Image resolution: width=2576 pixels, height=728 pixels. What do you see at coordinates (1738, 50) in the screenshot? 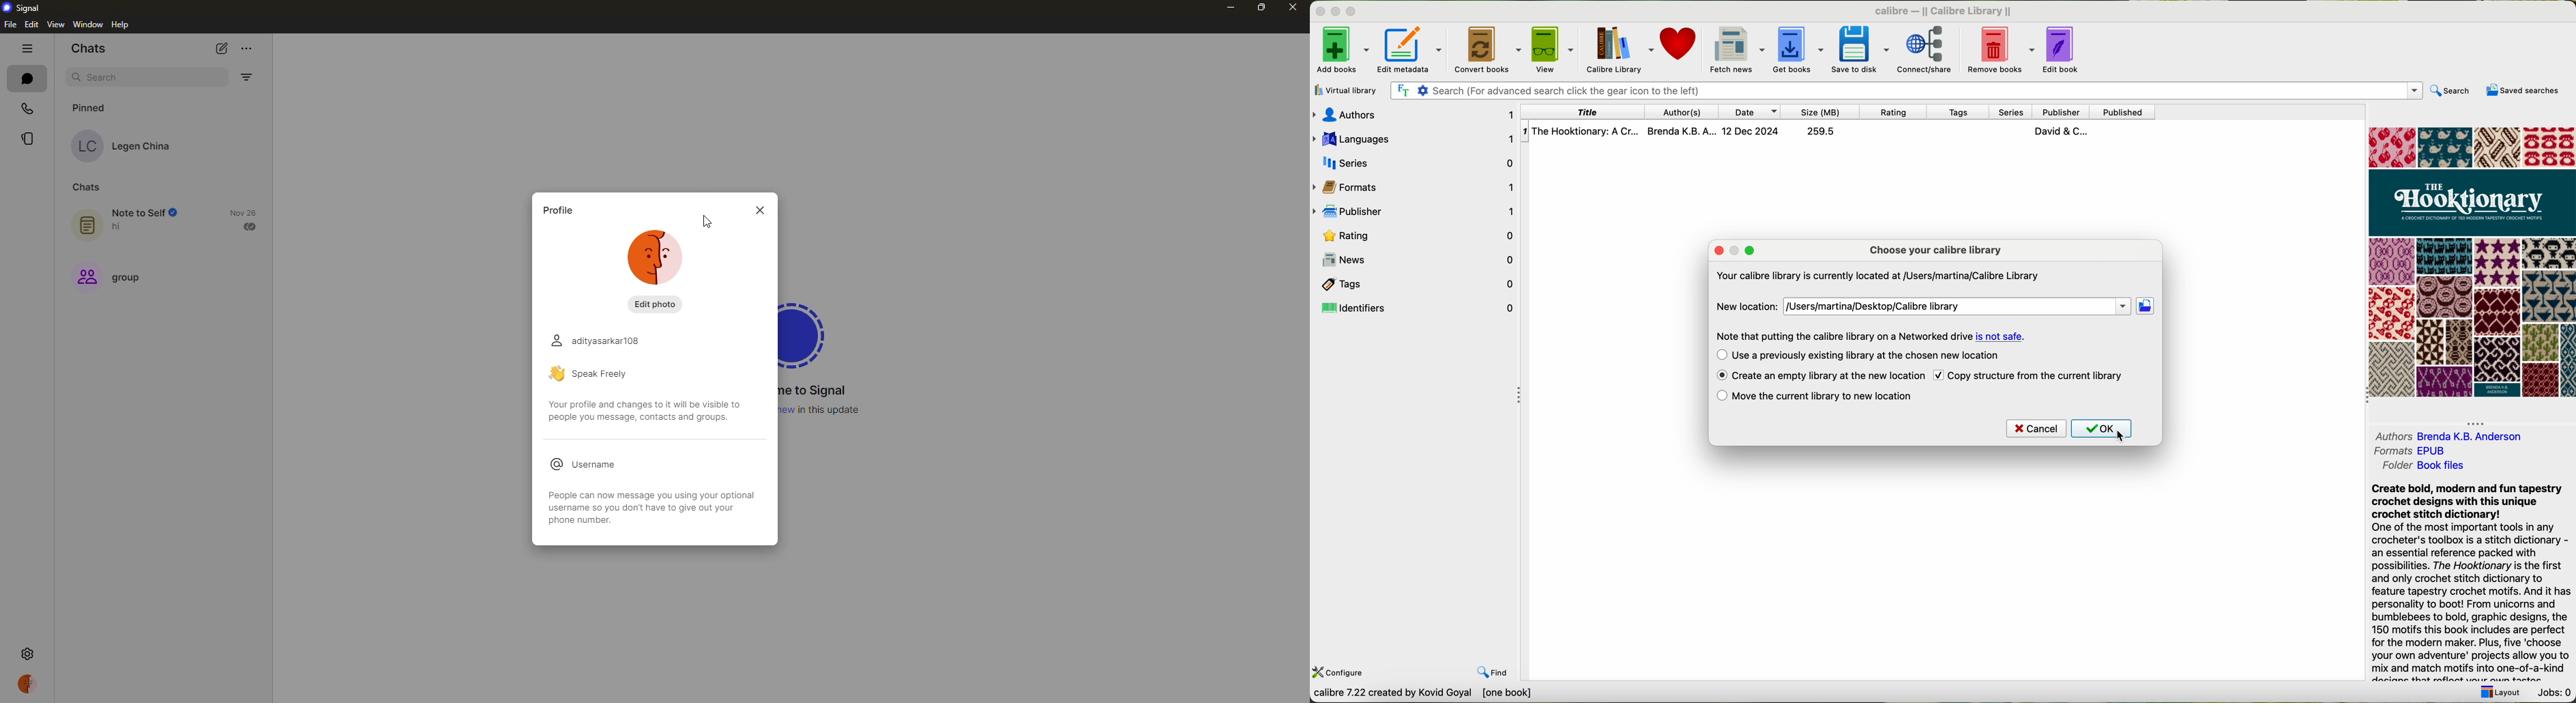
I see `fetch news` at bounding box center [1738, 50].